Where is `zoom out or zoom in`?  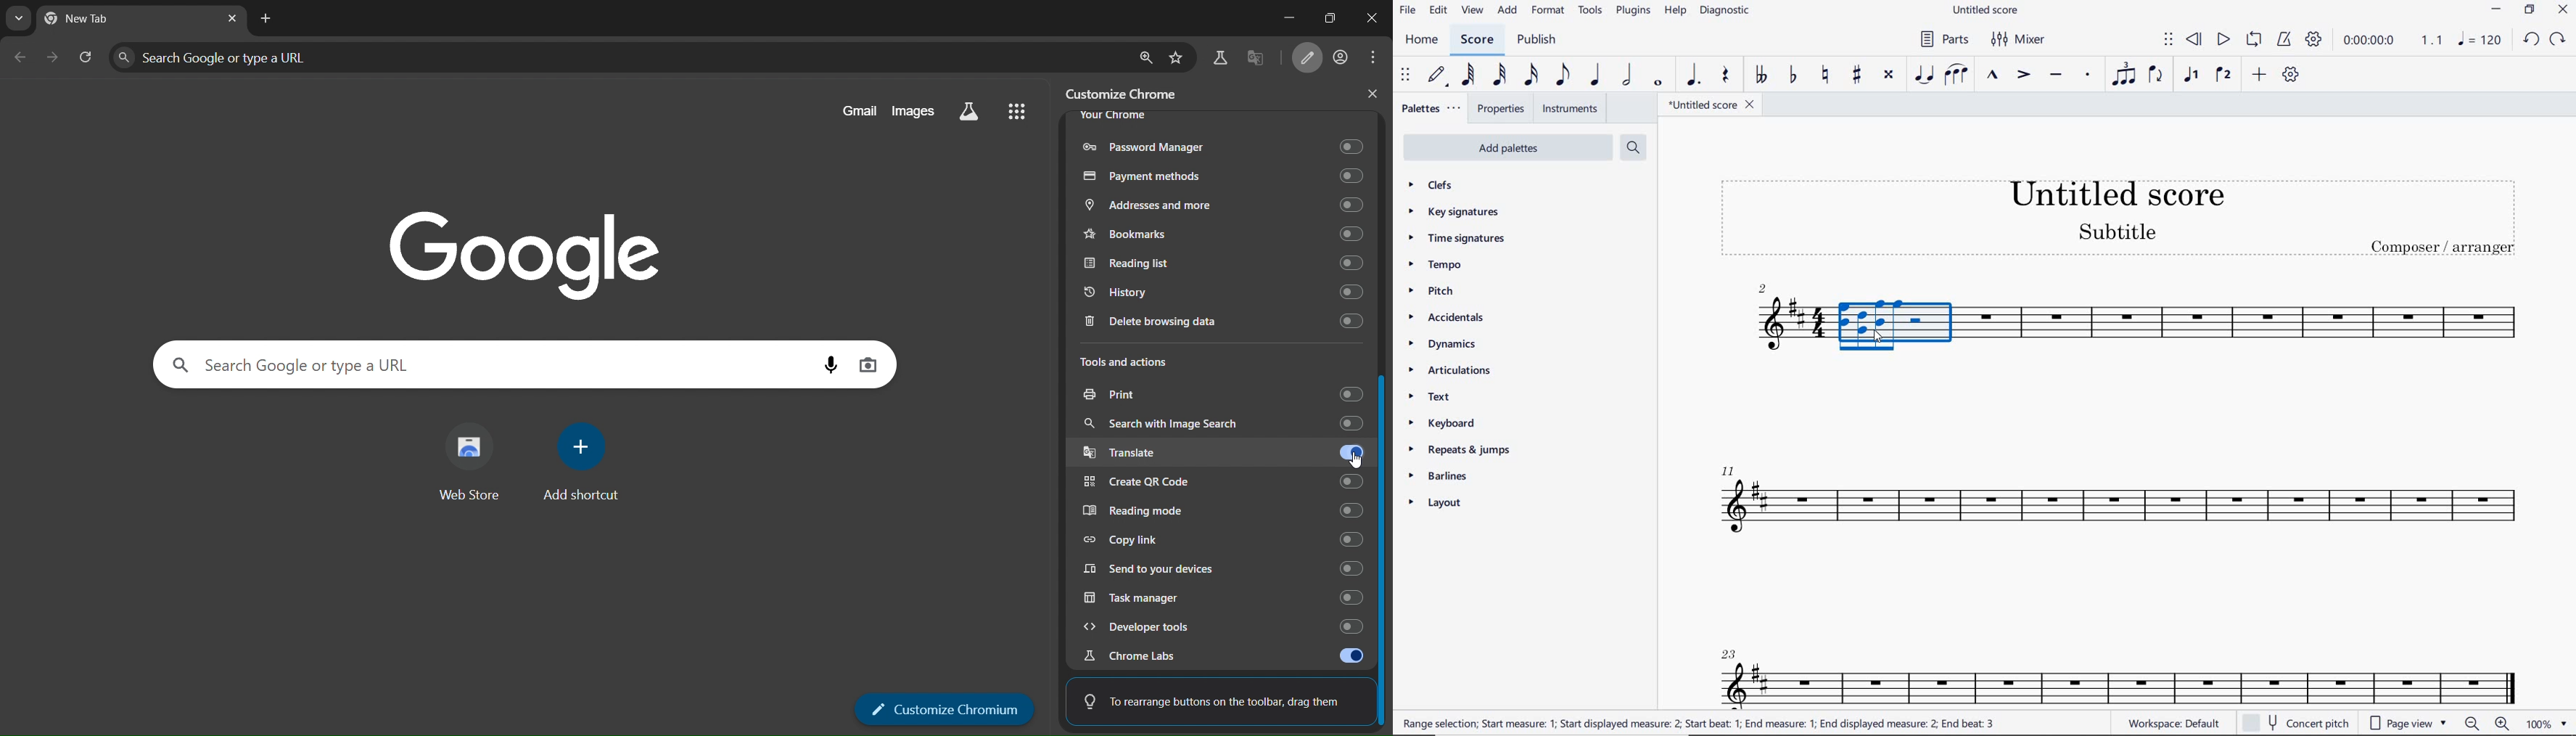 zoom out or zoom in is located at coordinates (2488, 723).